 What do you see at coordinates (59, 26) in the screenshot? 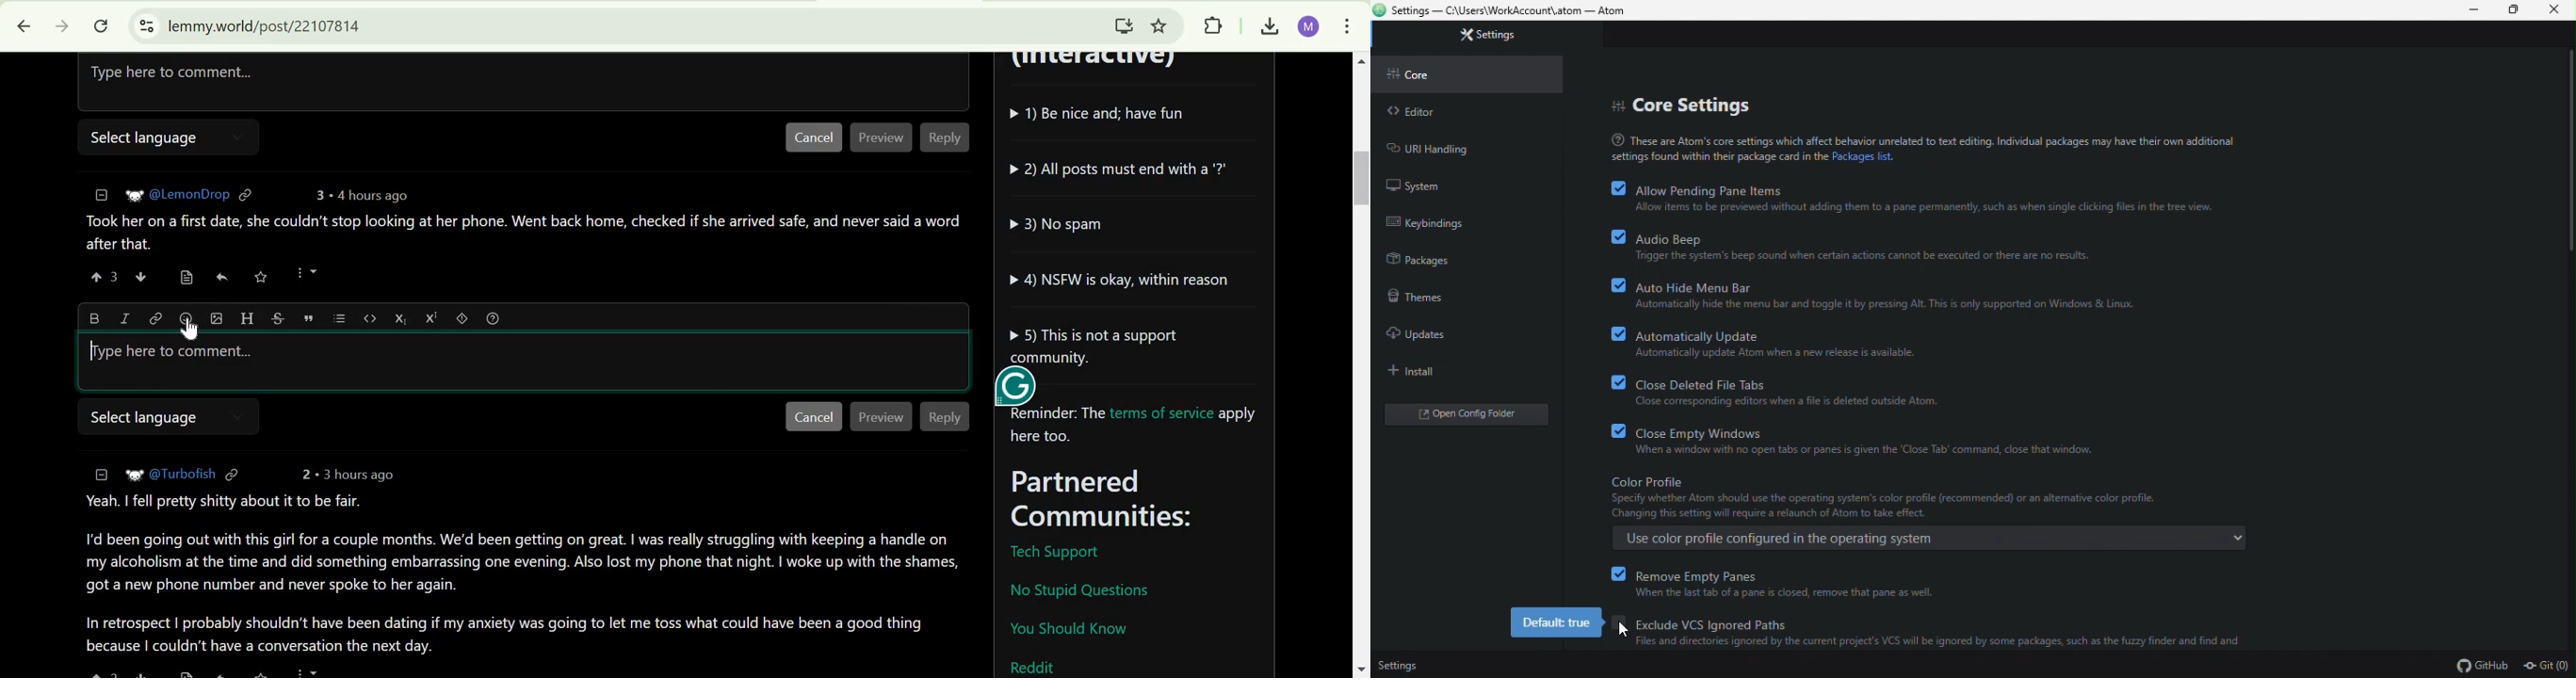
I see `click to go forward, hold to see history` at bounding box center [59, 26].